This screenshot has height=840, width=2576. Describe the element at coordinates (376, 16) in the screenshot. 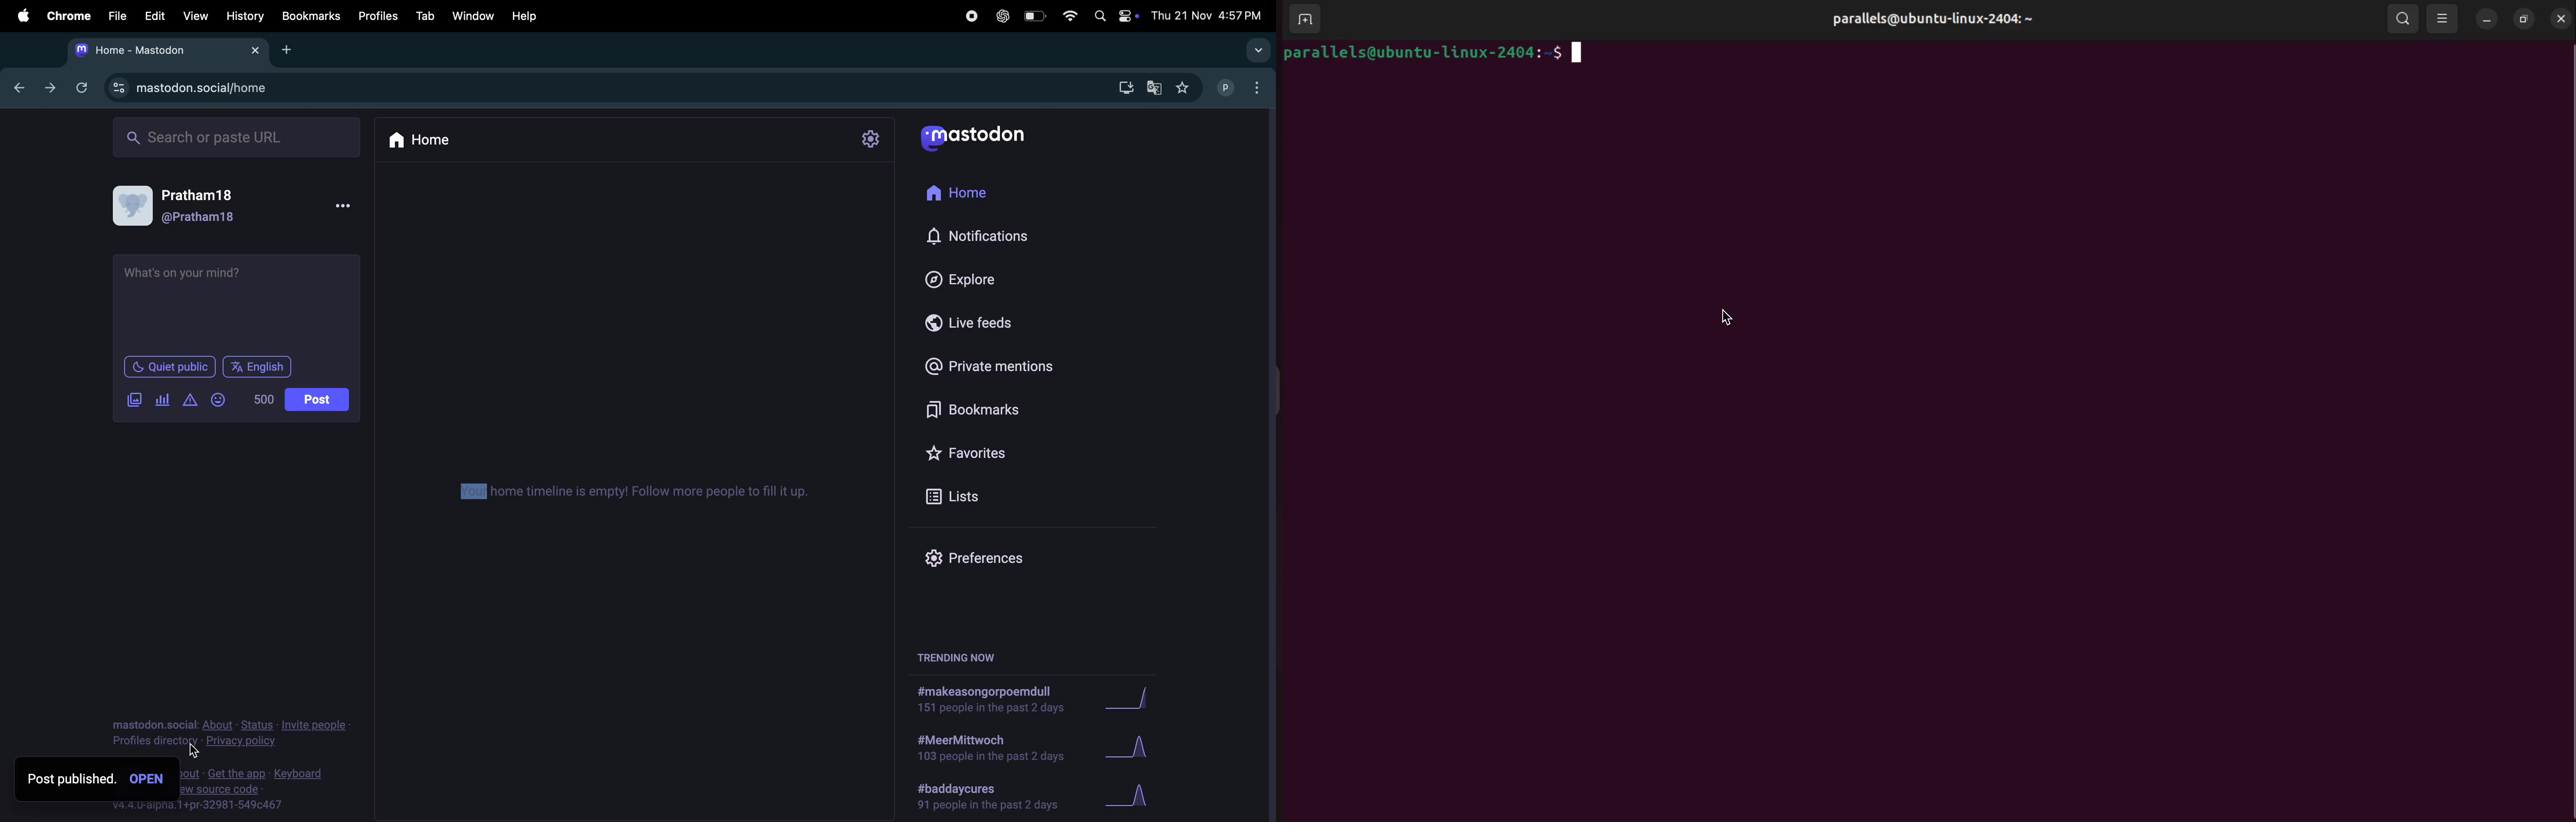

I see `profiles` at that location.